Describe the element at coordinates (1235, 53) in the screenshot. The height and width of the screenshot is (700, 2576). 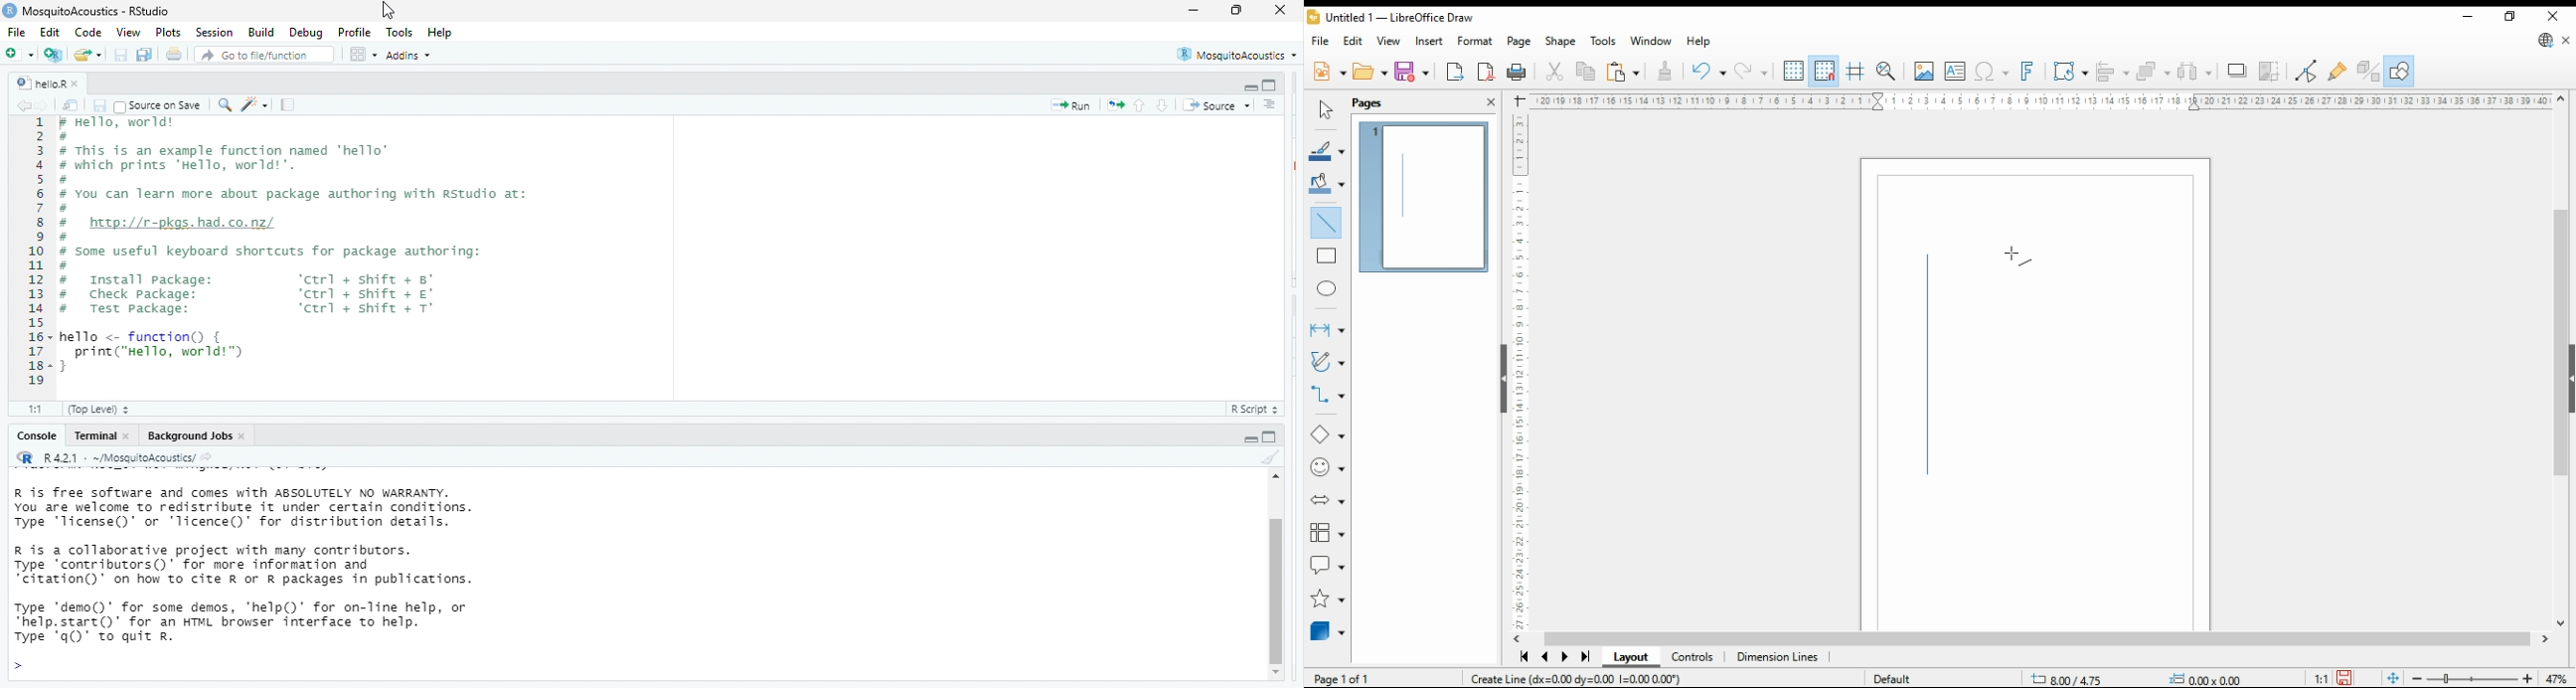
I see `® MosquitoAcoustics °` at that location.